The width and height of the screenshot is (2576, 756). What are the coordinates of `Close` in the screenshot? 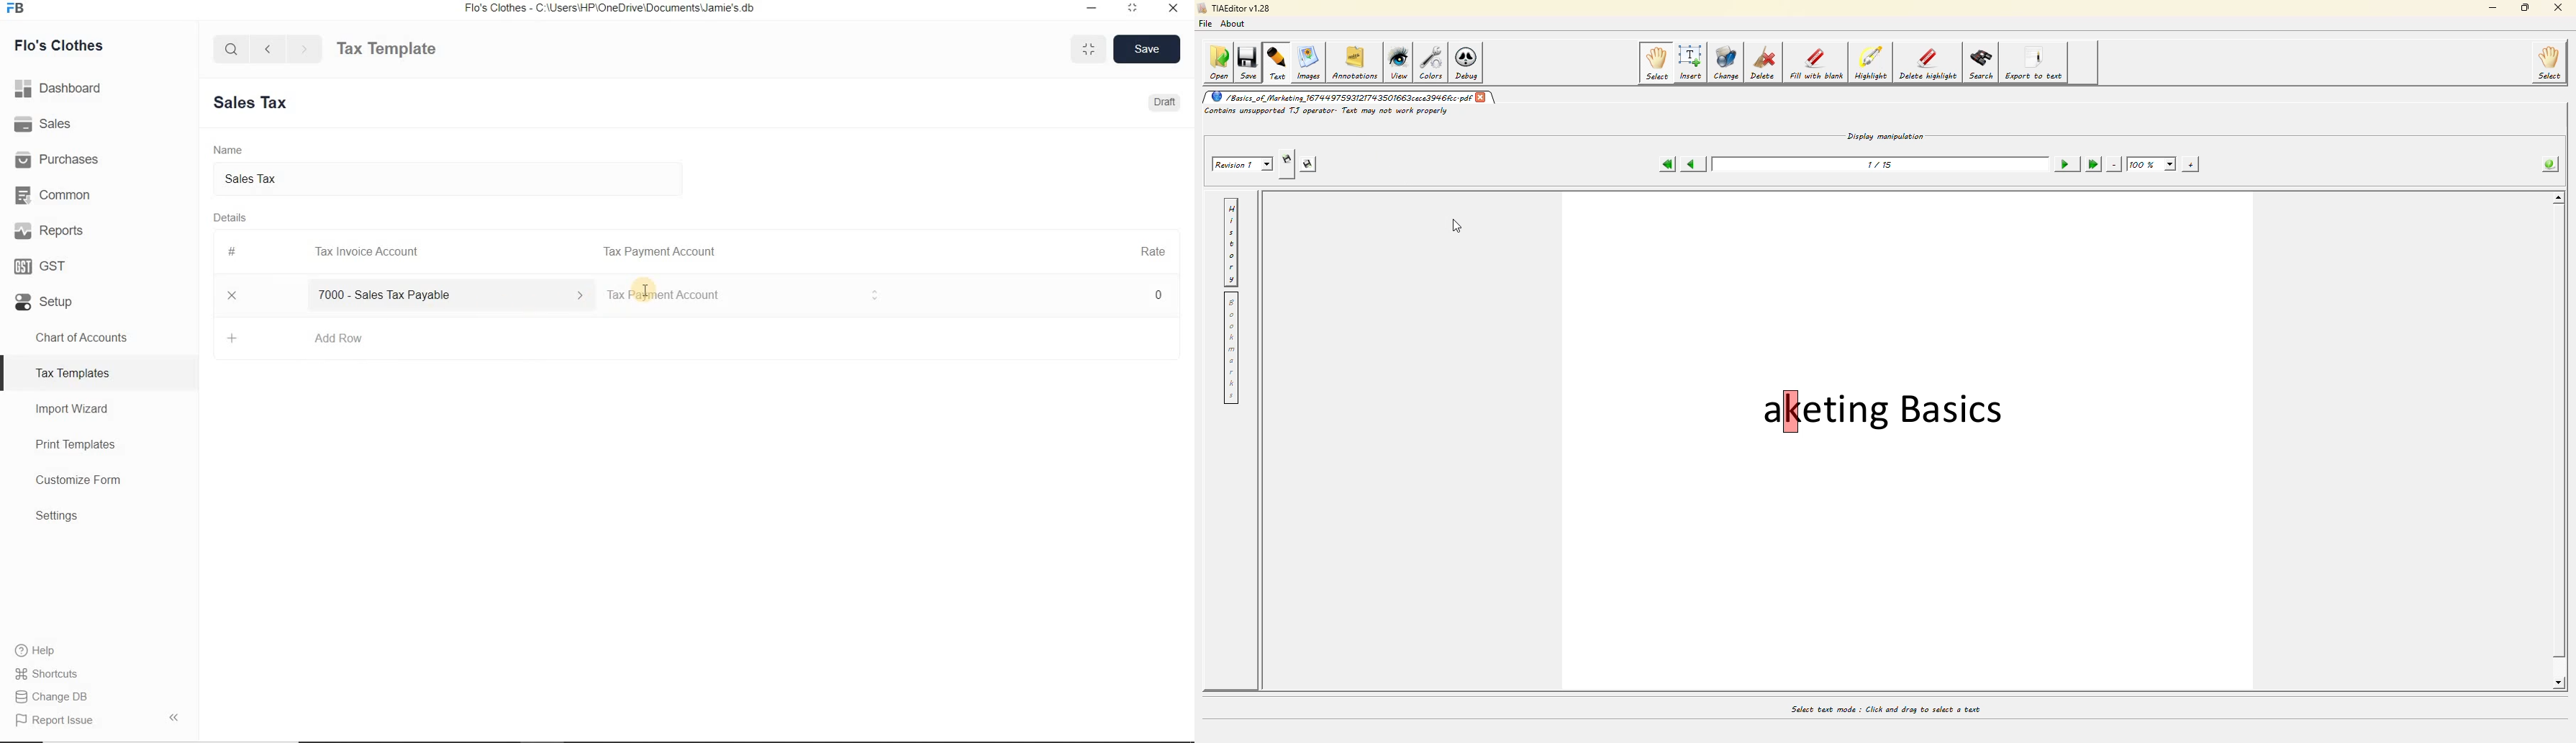 It's located at (233, 295).